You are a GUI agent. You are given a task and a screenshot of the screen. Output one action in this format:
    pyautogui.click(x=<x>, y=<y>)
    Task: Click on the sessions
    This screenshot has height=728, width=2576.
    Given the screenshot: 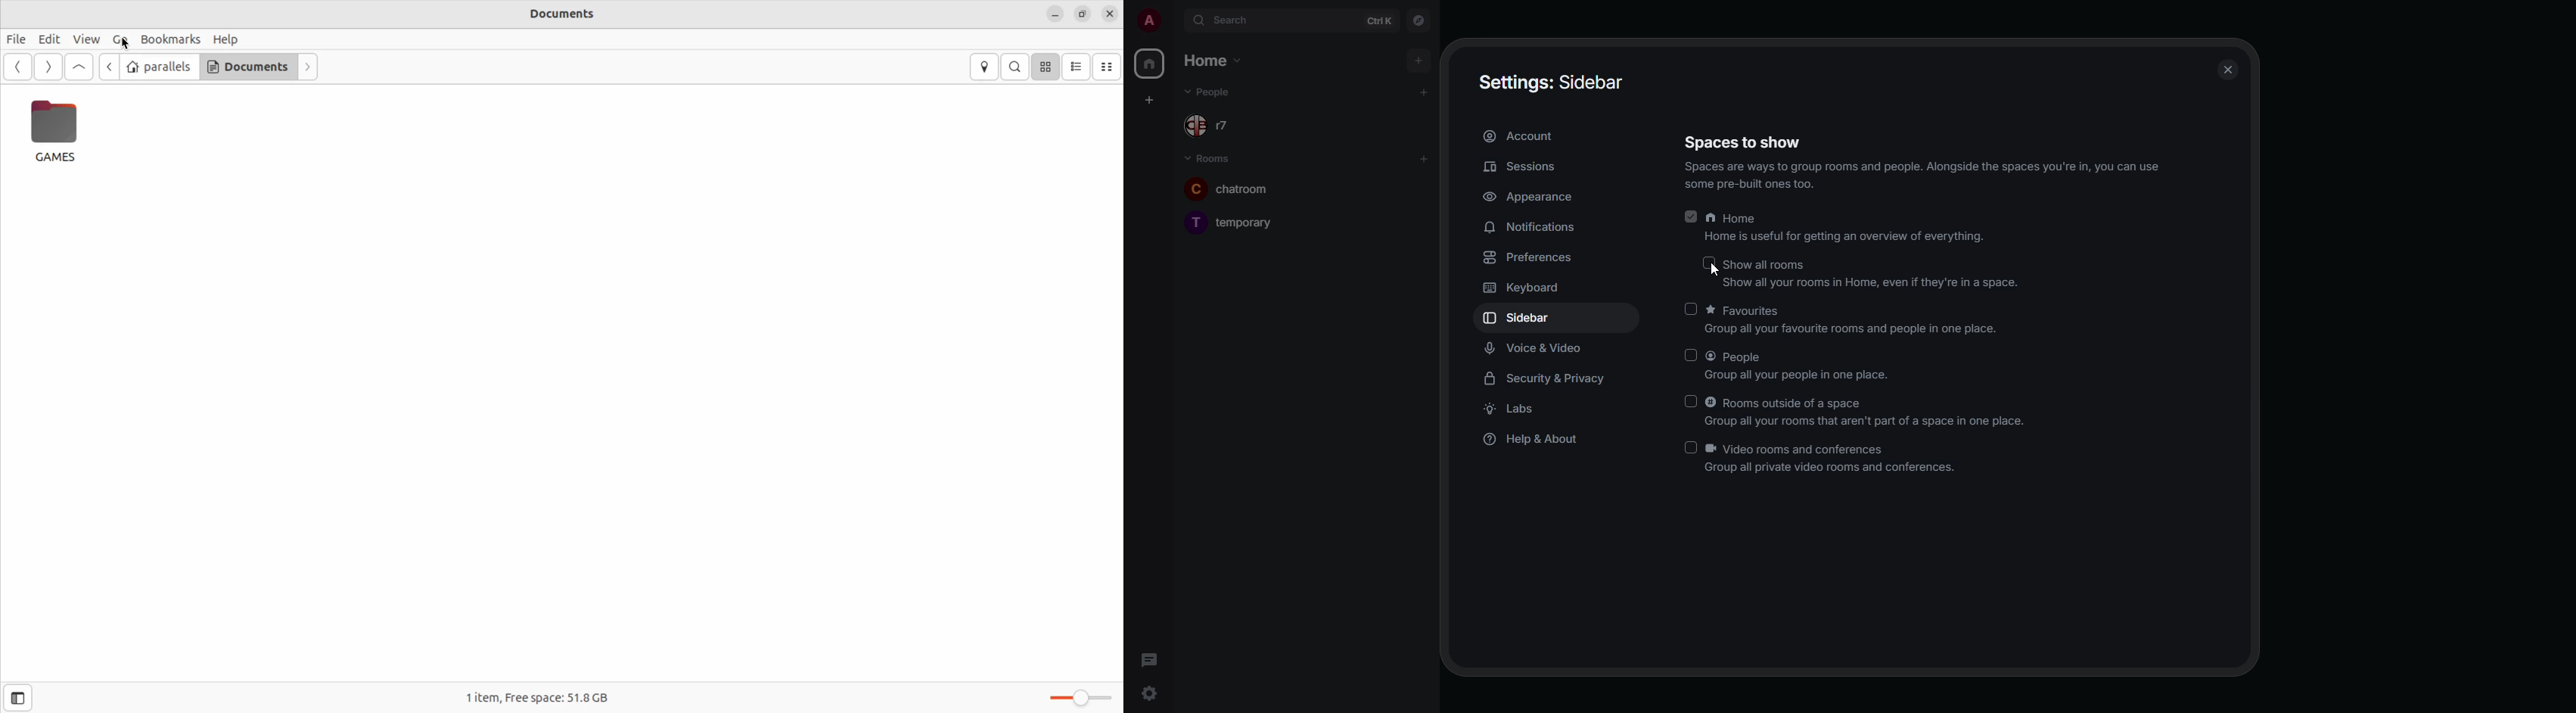 What is the action you would take?
    pyautogui.click(x=1526, y=167)
    